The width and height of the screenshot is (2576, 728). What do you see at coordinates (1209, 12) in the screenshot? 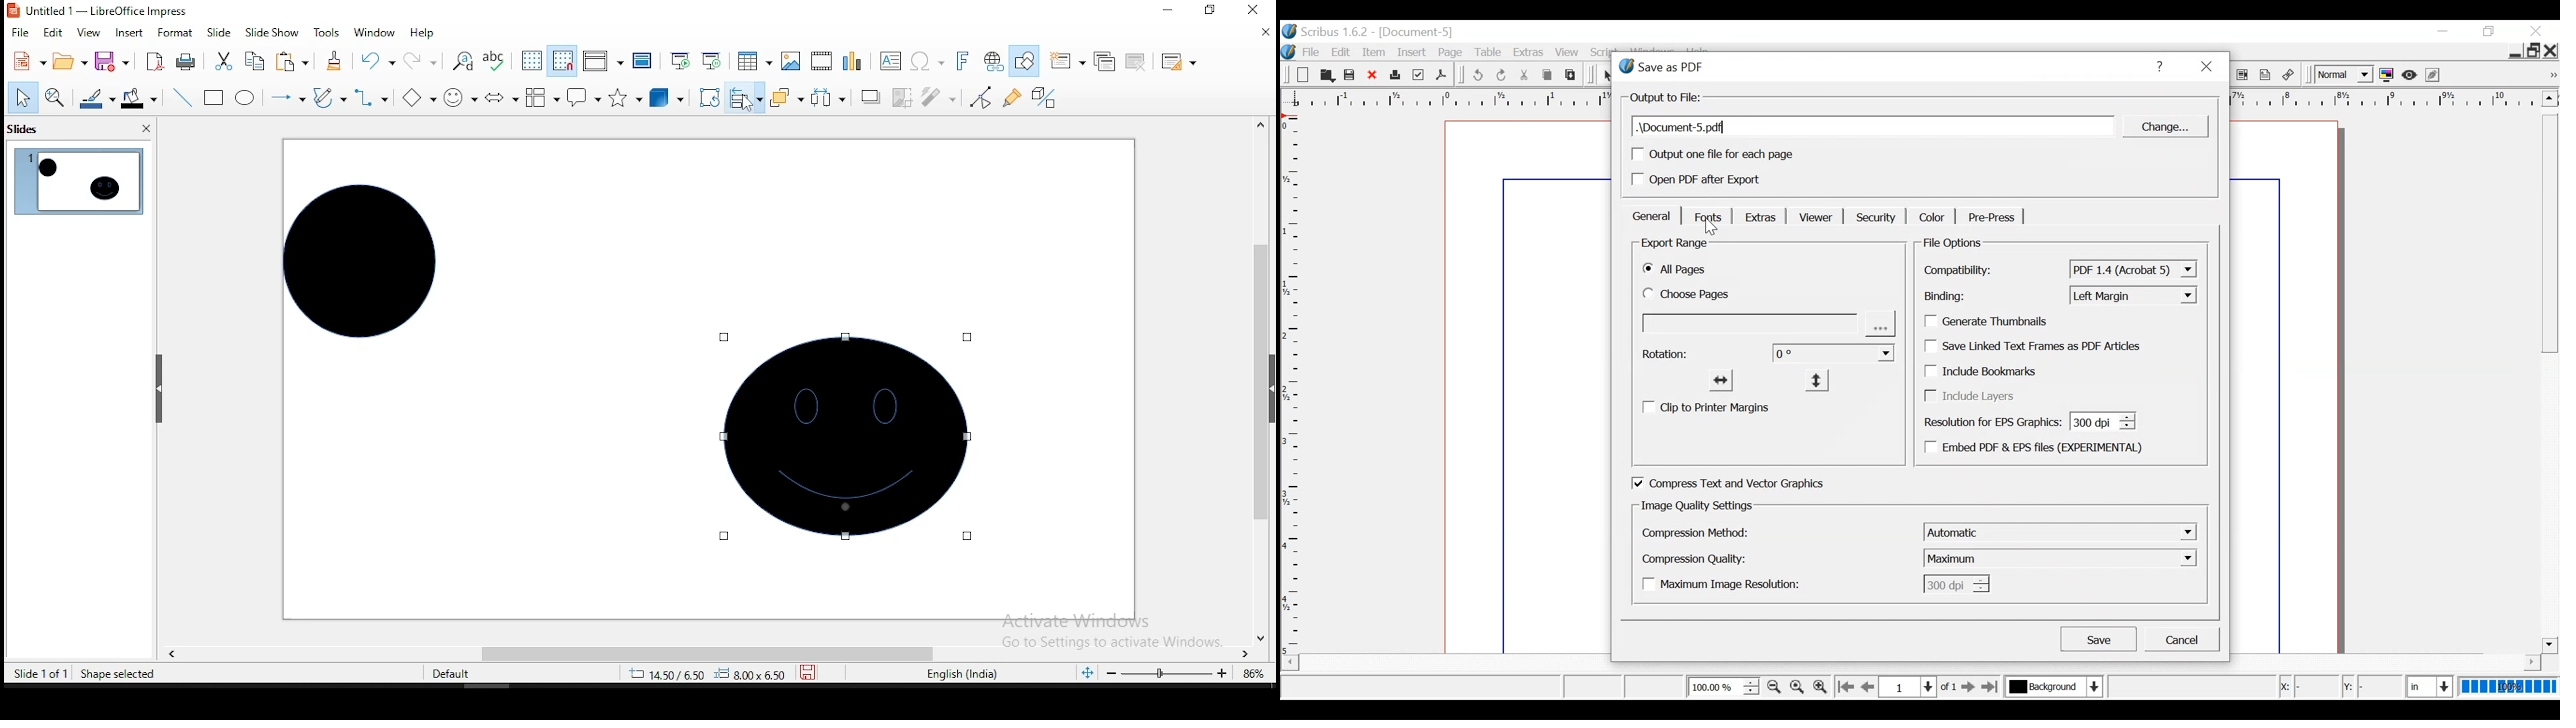
I see `restore` at bounding box center [1209, 12].